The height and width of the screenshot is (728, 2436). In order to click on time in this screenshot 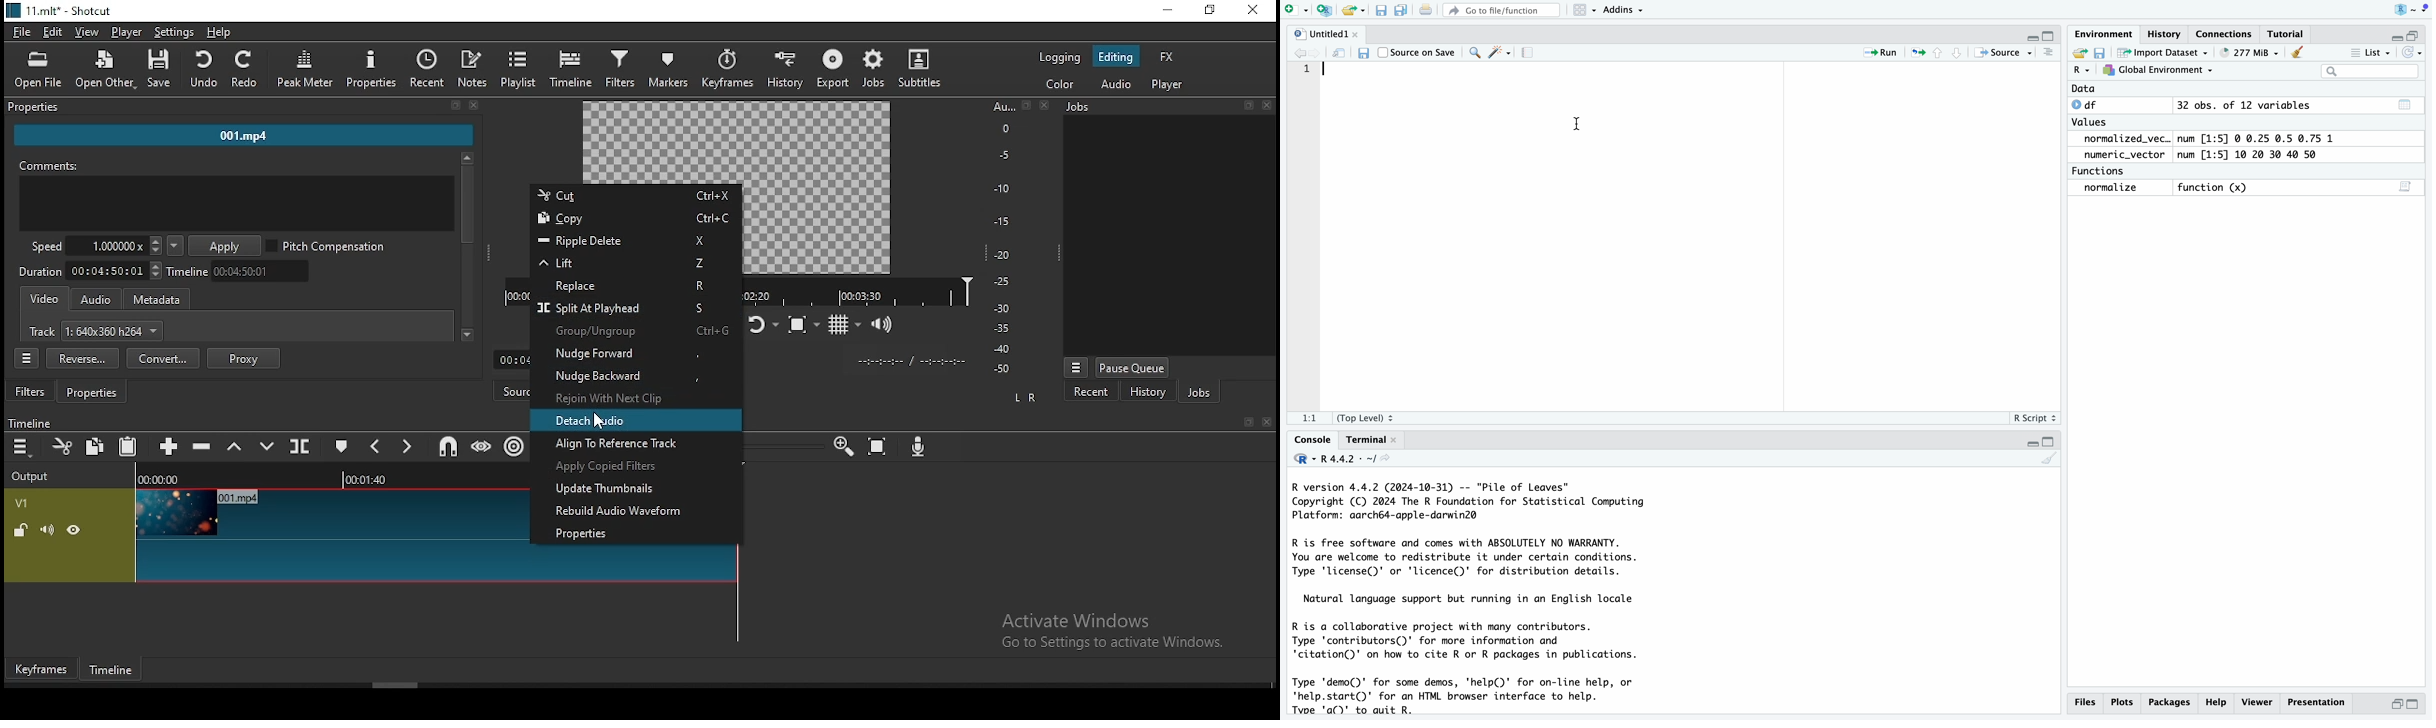, I will do `click(909, 362)`.